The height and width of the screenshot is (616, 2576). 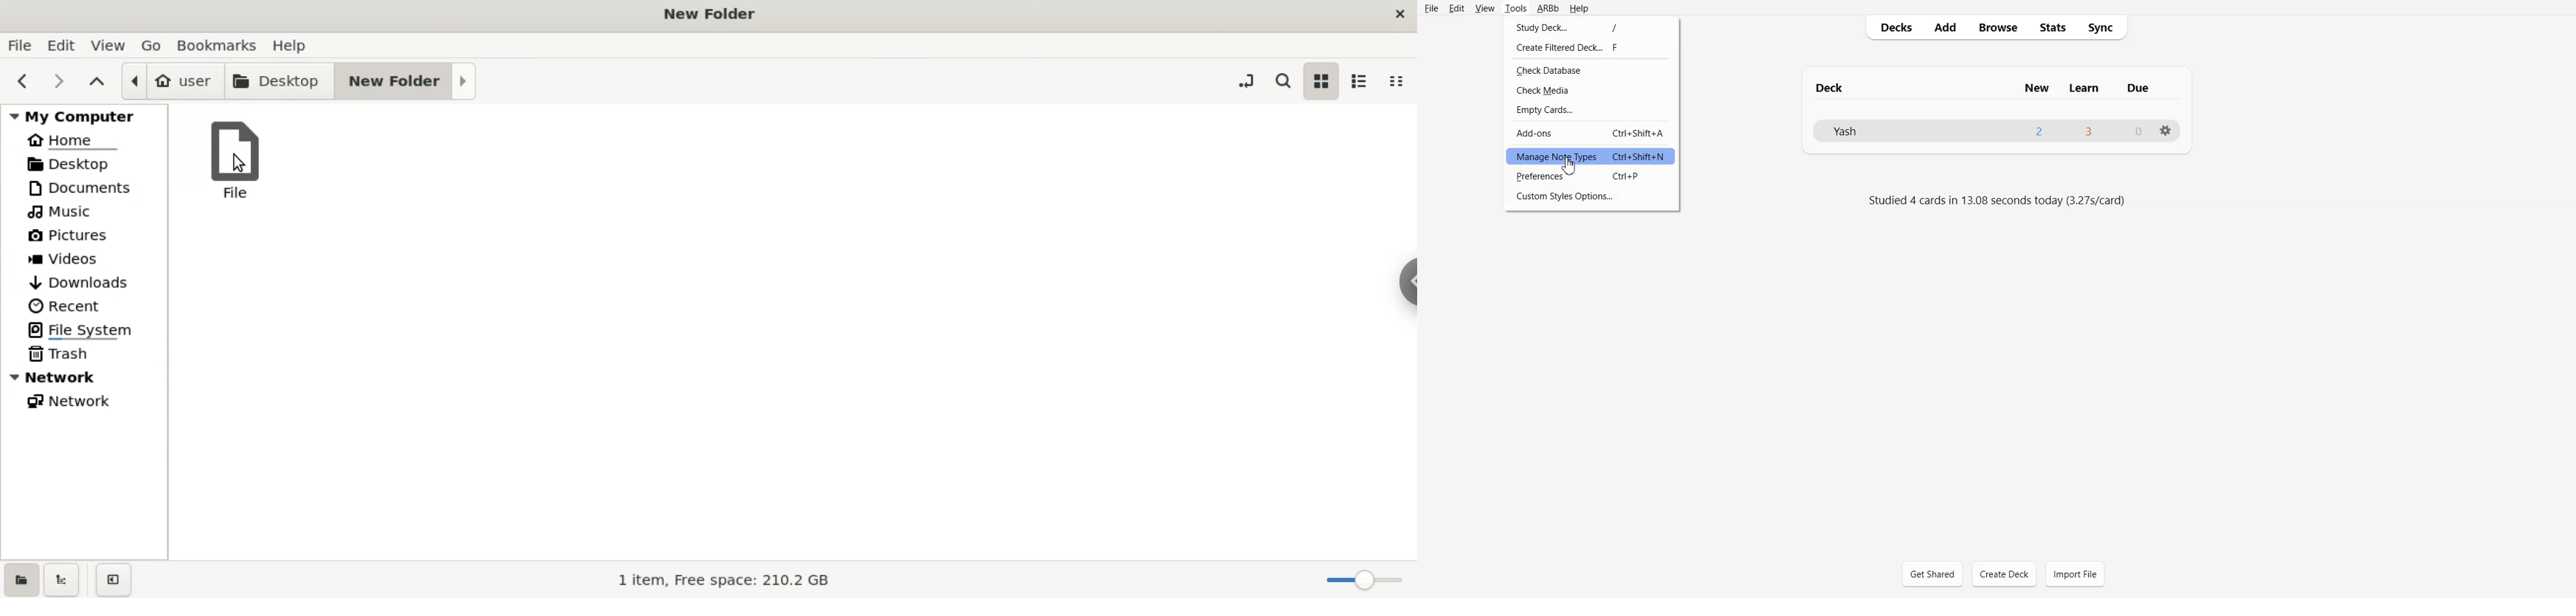 I want to click on Tools, so click(x=1516, y=8).